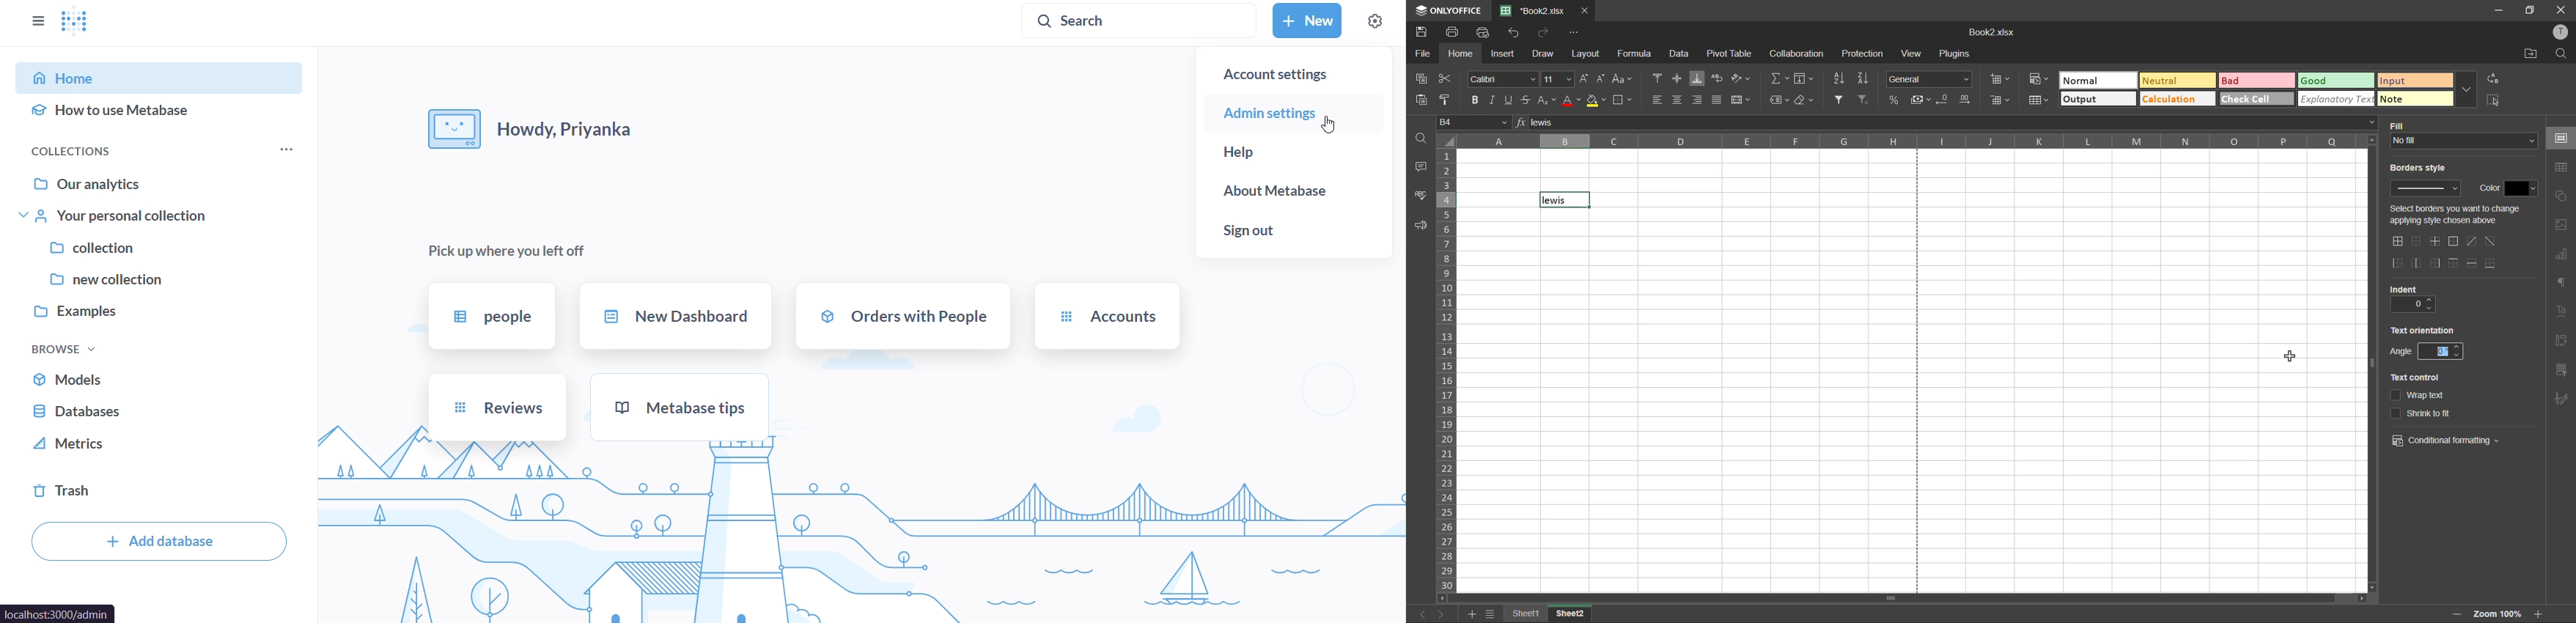 The image size is (2576, 644). Describe the element at coordinates (1544, 54) in the screenshot. I see `draw` at that location.